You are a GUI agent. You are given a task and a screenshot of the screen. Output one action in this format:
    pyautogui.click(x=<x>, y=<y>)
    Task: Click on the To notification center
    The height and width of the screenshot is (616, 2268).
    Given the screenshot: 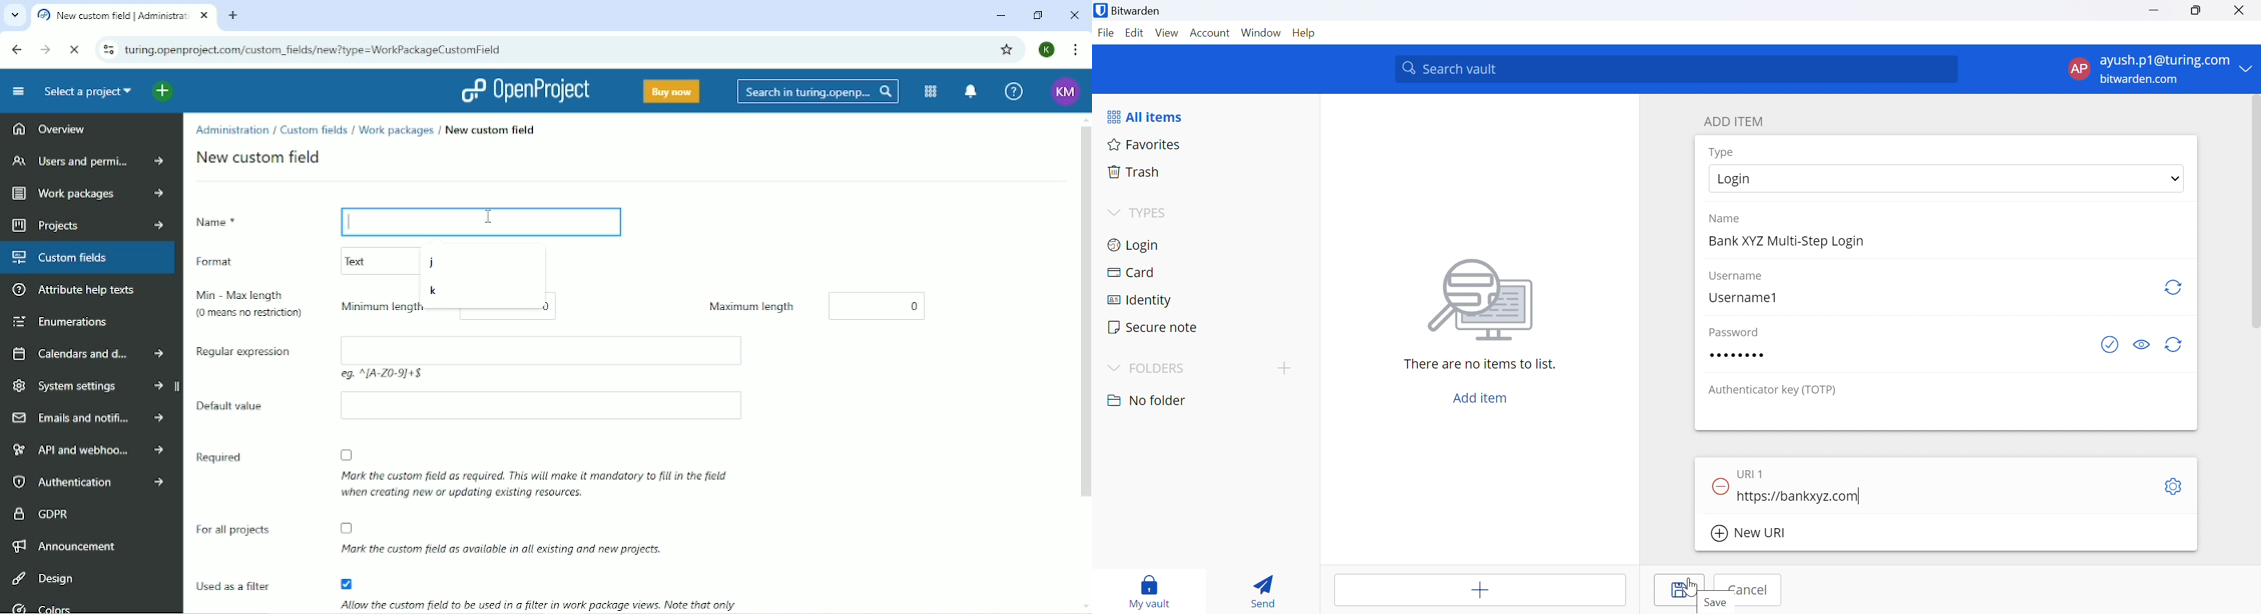 What is the action you would take?
    pyautogui.click(x=971, y=92)
    